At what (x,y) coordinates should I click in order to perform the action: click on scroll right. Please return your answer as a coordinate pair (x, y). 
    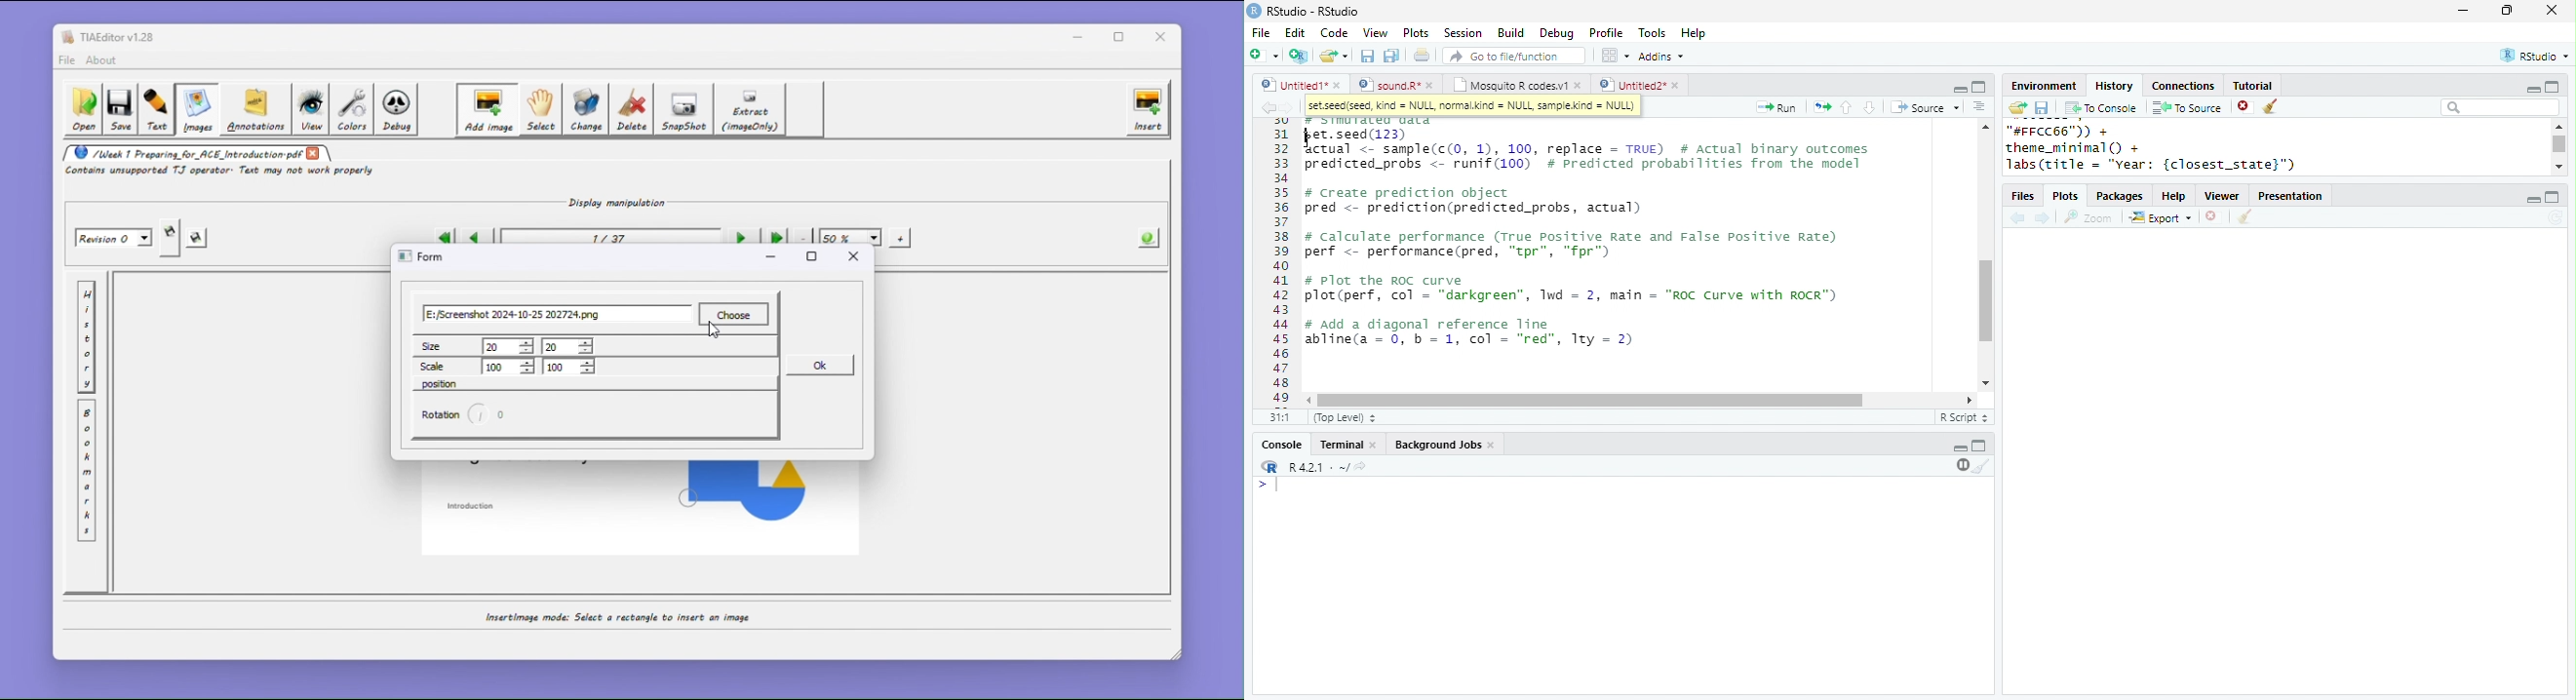
    Looking at the image, I should click on (1966, 400).